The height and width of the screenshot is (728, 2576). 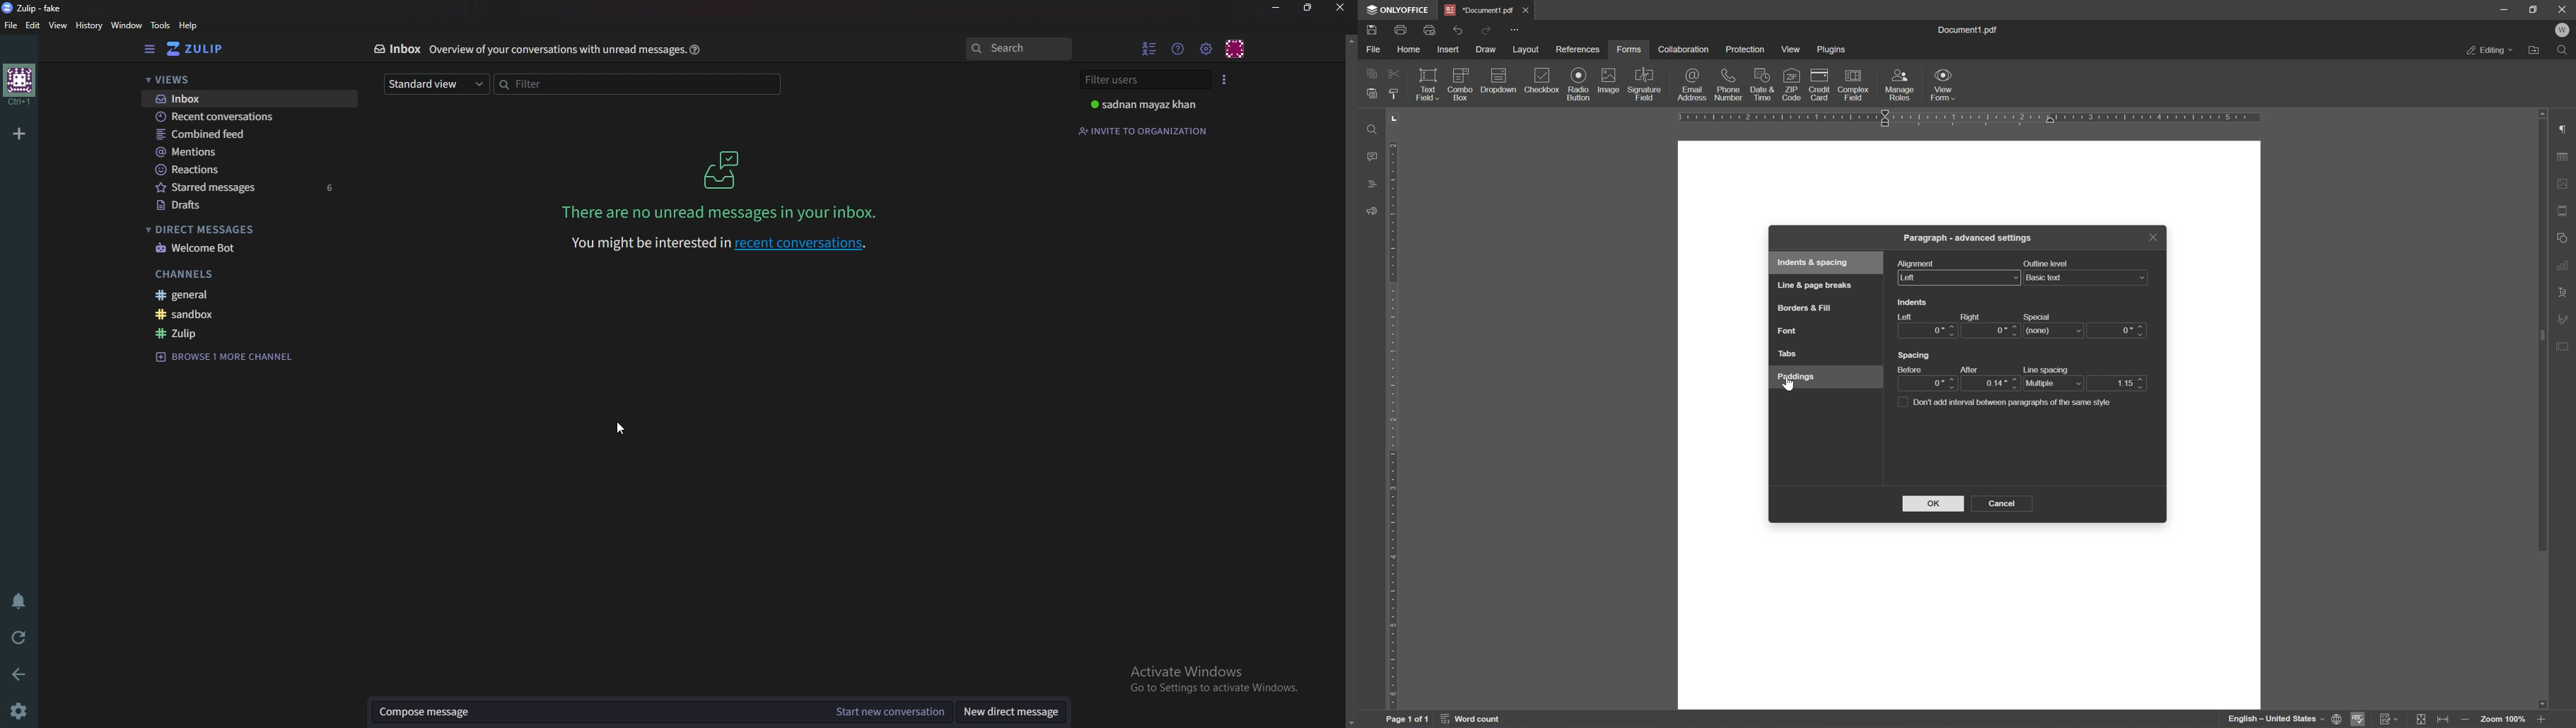 I want to click on close, so click(x=1527, y=10).